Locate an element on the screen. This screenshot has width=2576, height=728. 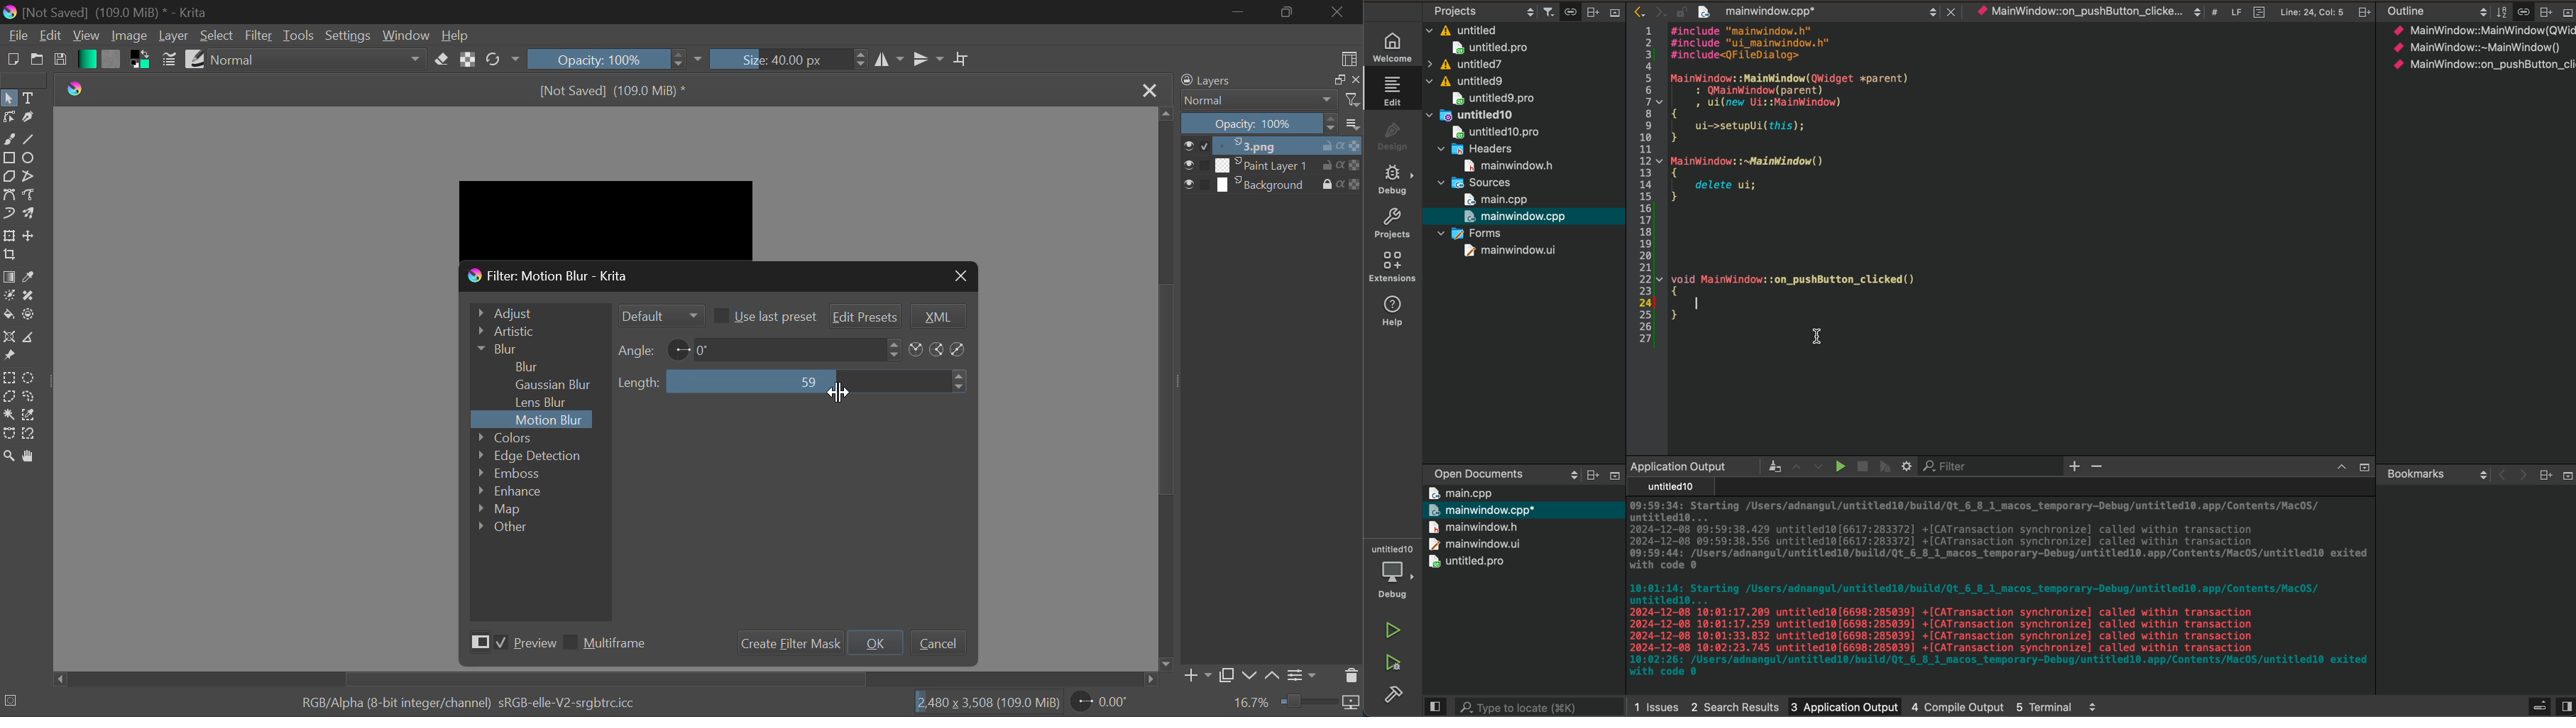
Calligraphic Tool is located at coordinates (28, 119).